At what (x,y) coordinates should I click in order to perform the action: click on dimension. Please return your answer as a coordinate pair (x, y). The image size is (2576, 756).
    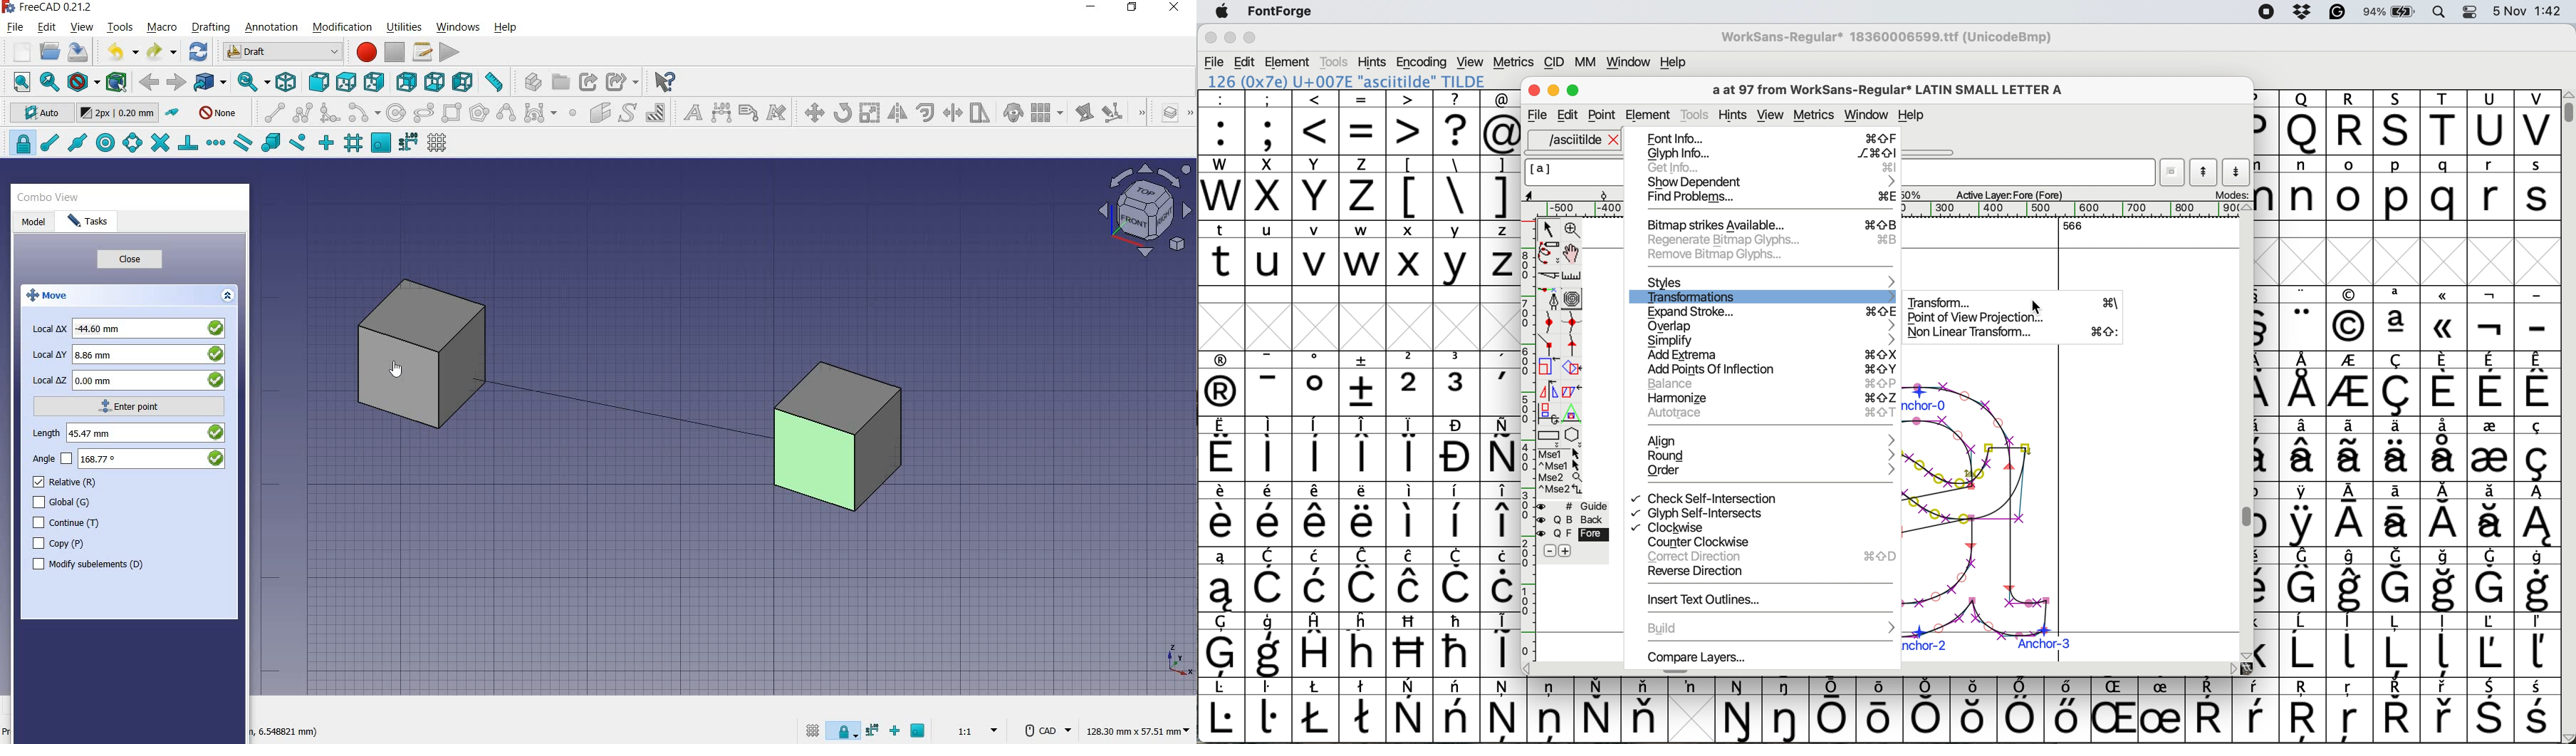
    Looking at the image, I should click on (1137, 729).